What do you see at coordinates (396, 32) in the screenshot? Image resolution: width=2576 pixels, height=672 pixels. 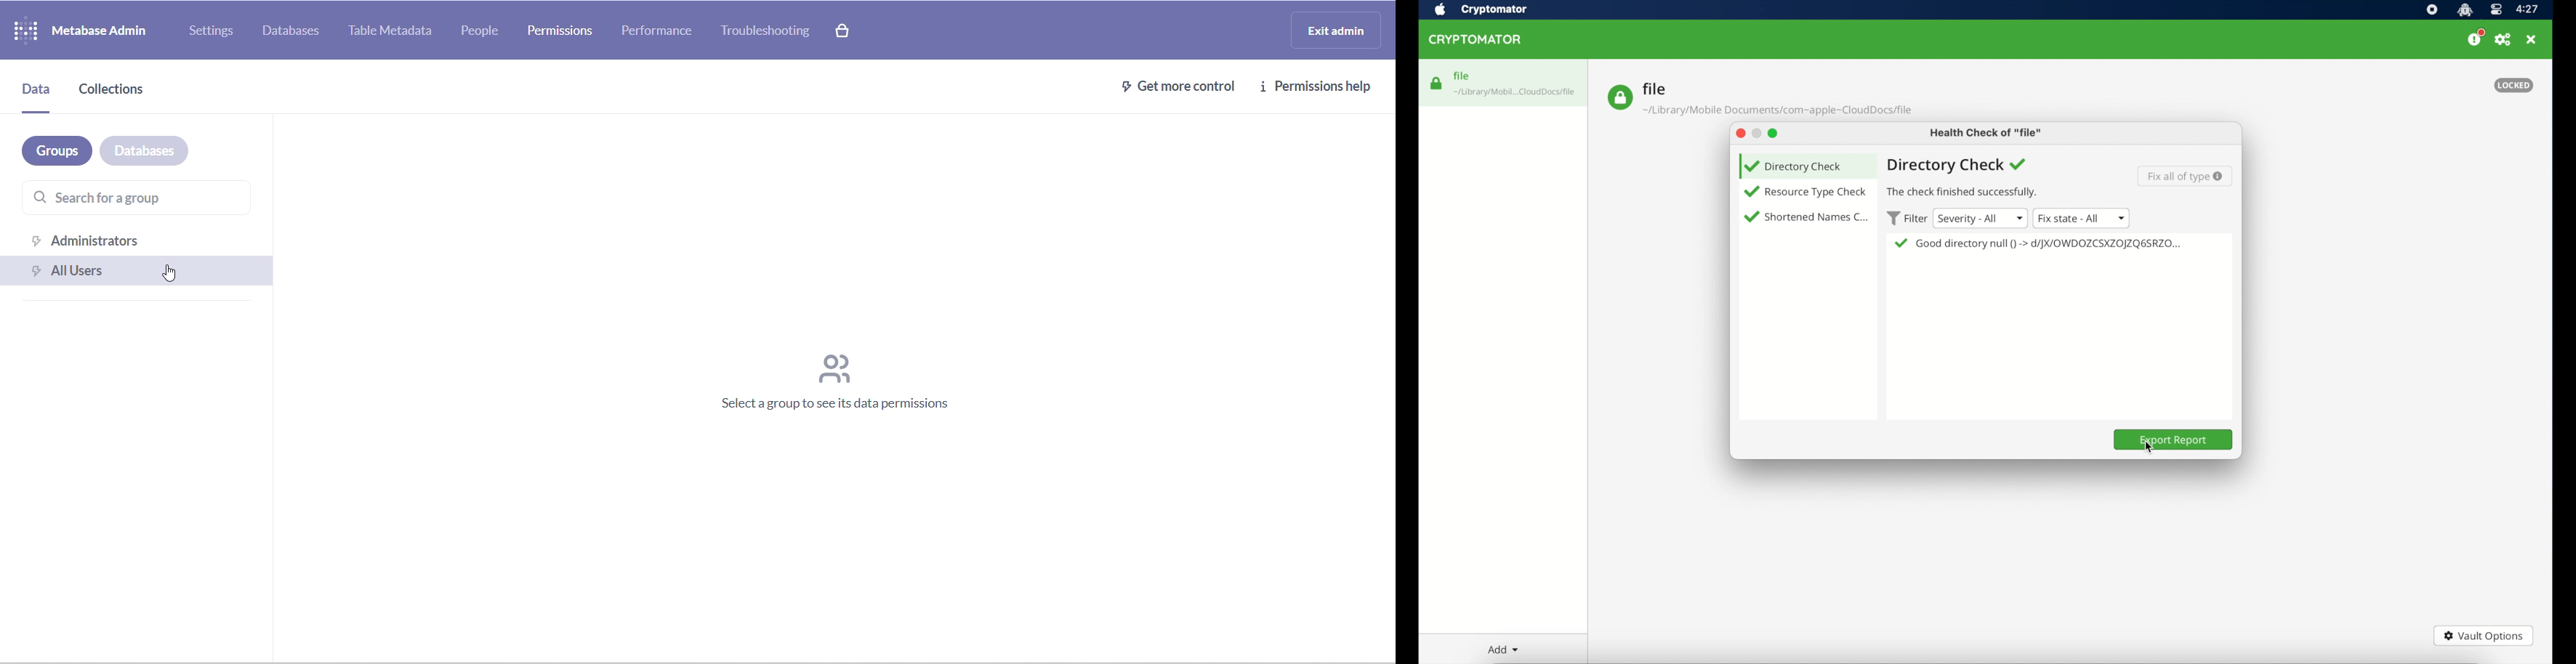 I see `table metadata` at bounding box center [396, 32].